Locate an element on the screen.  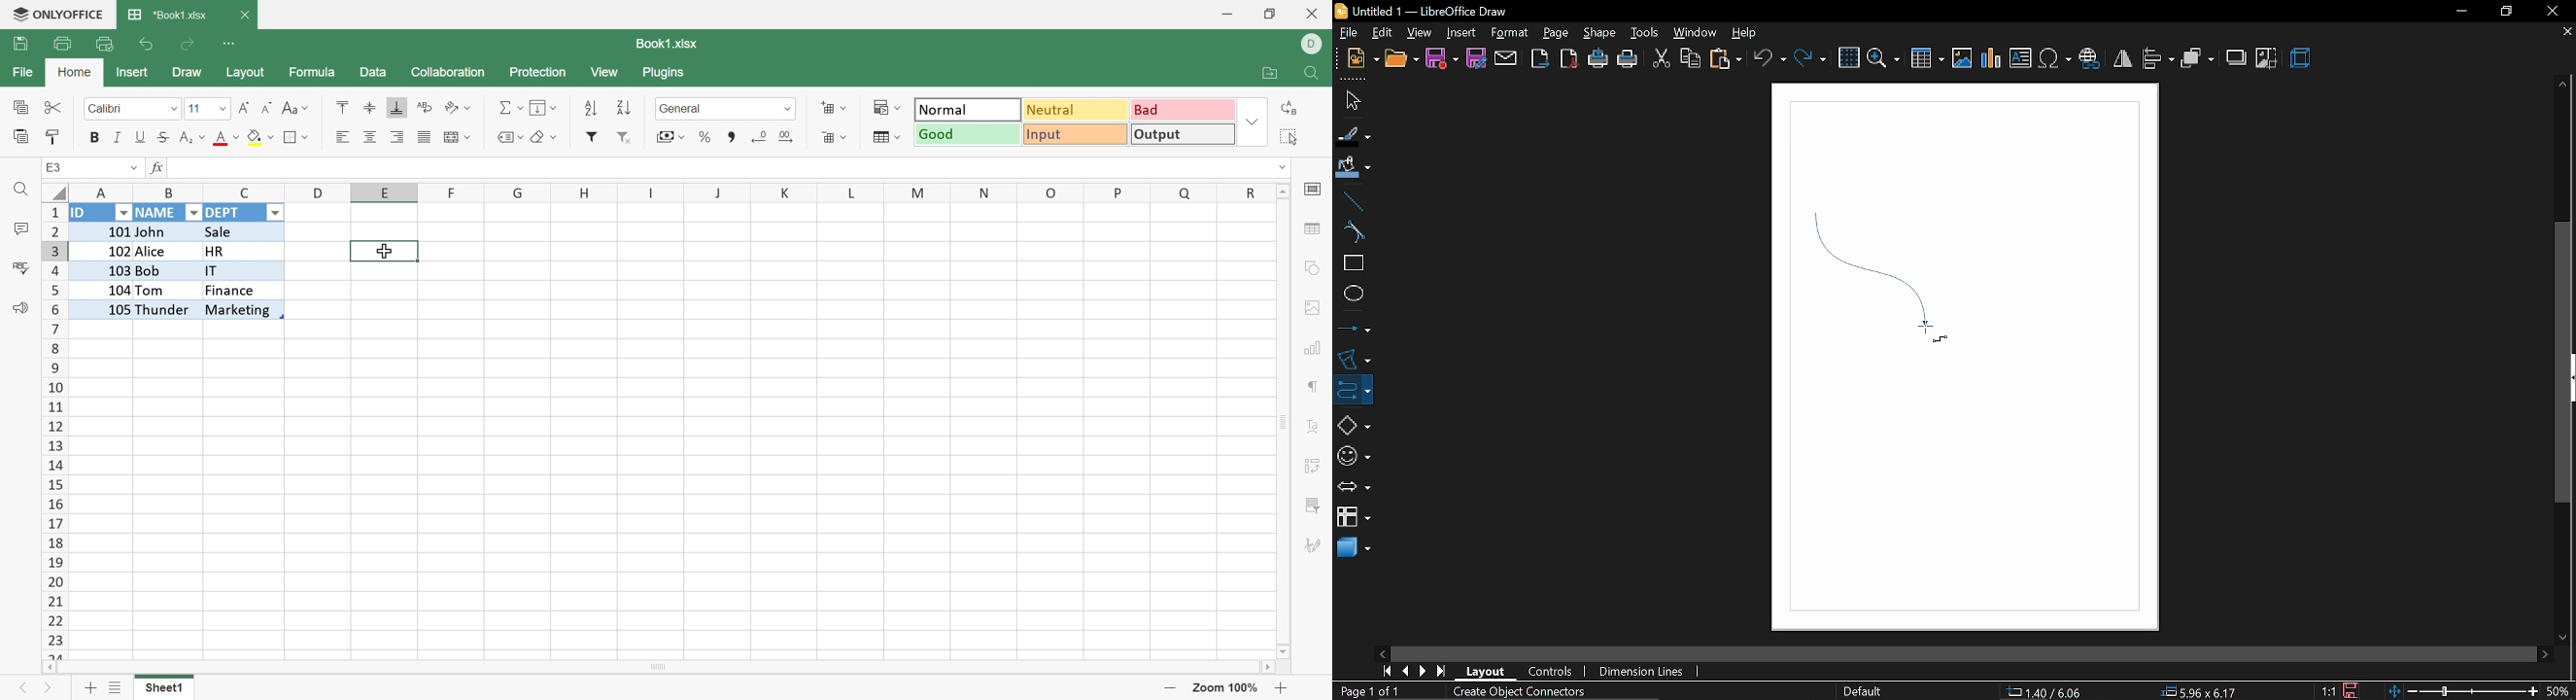
Calibri is located at coordinates (109, 108).